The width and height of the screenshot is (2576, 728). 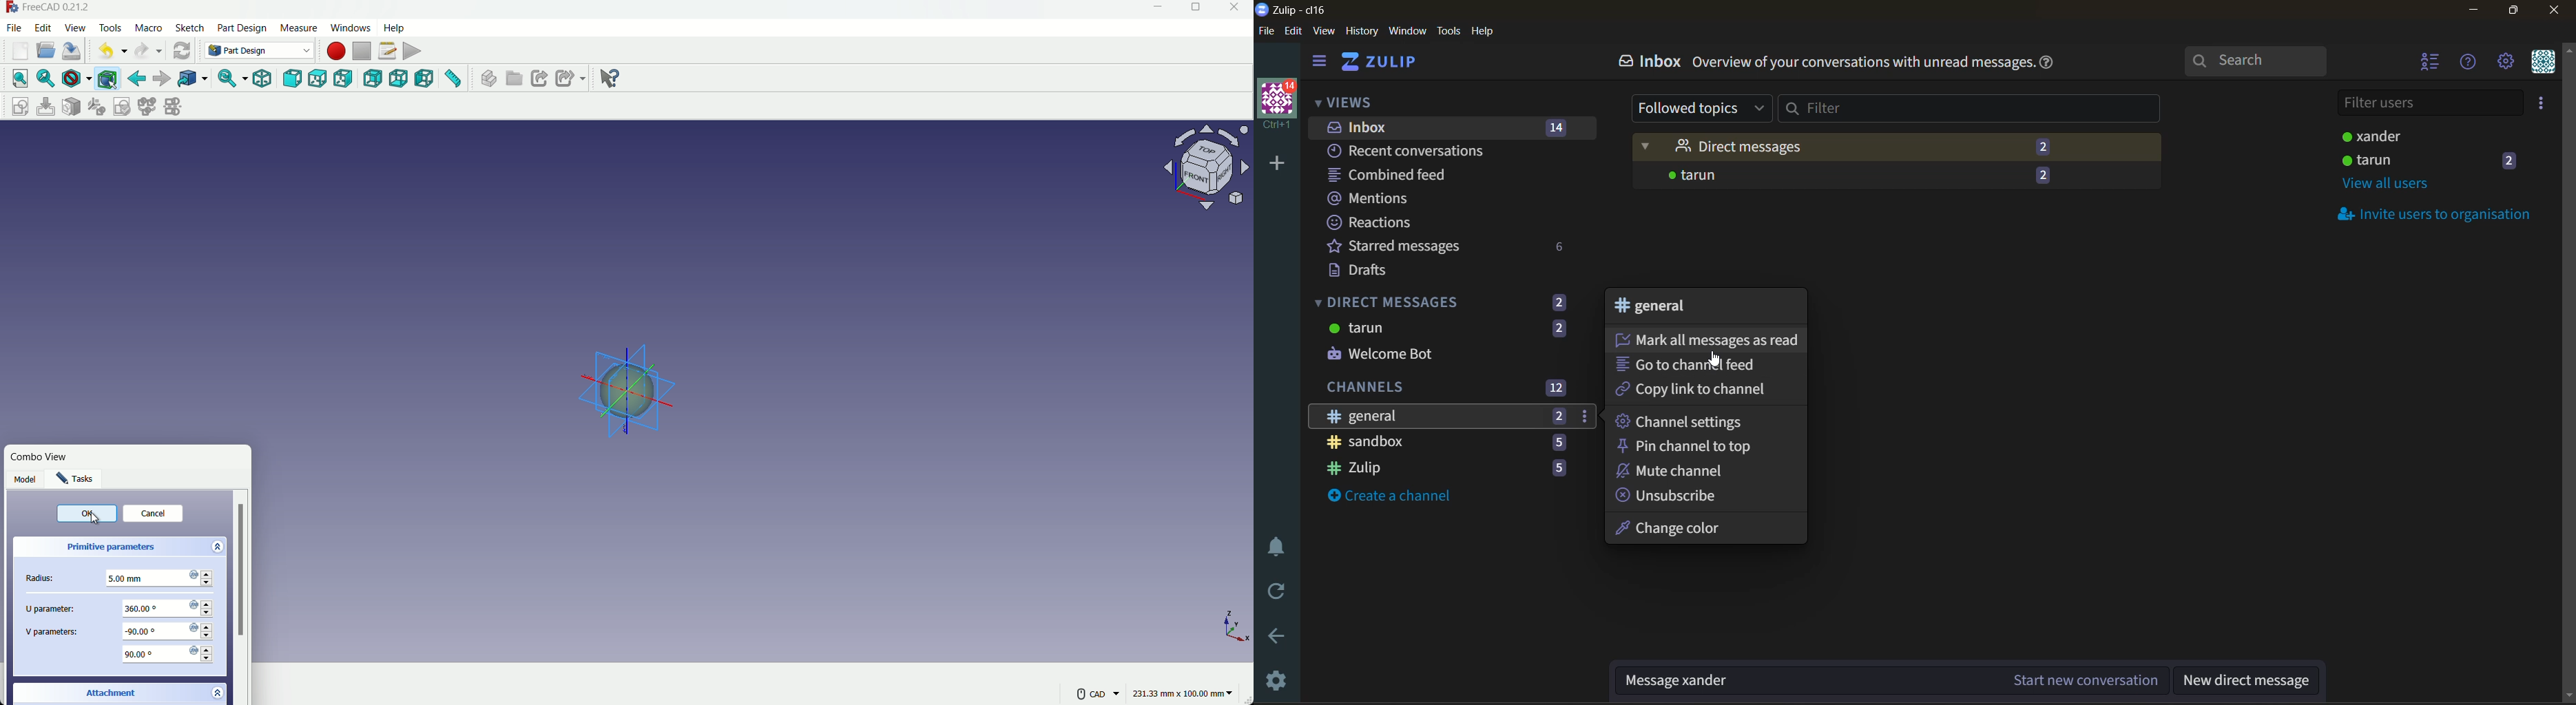 I want to click on view all users, so click(x=2391, y=185).